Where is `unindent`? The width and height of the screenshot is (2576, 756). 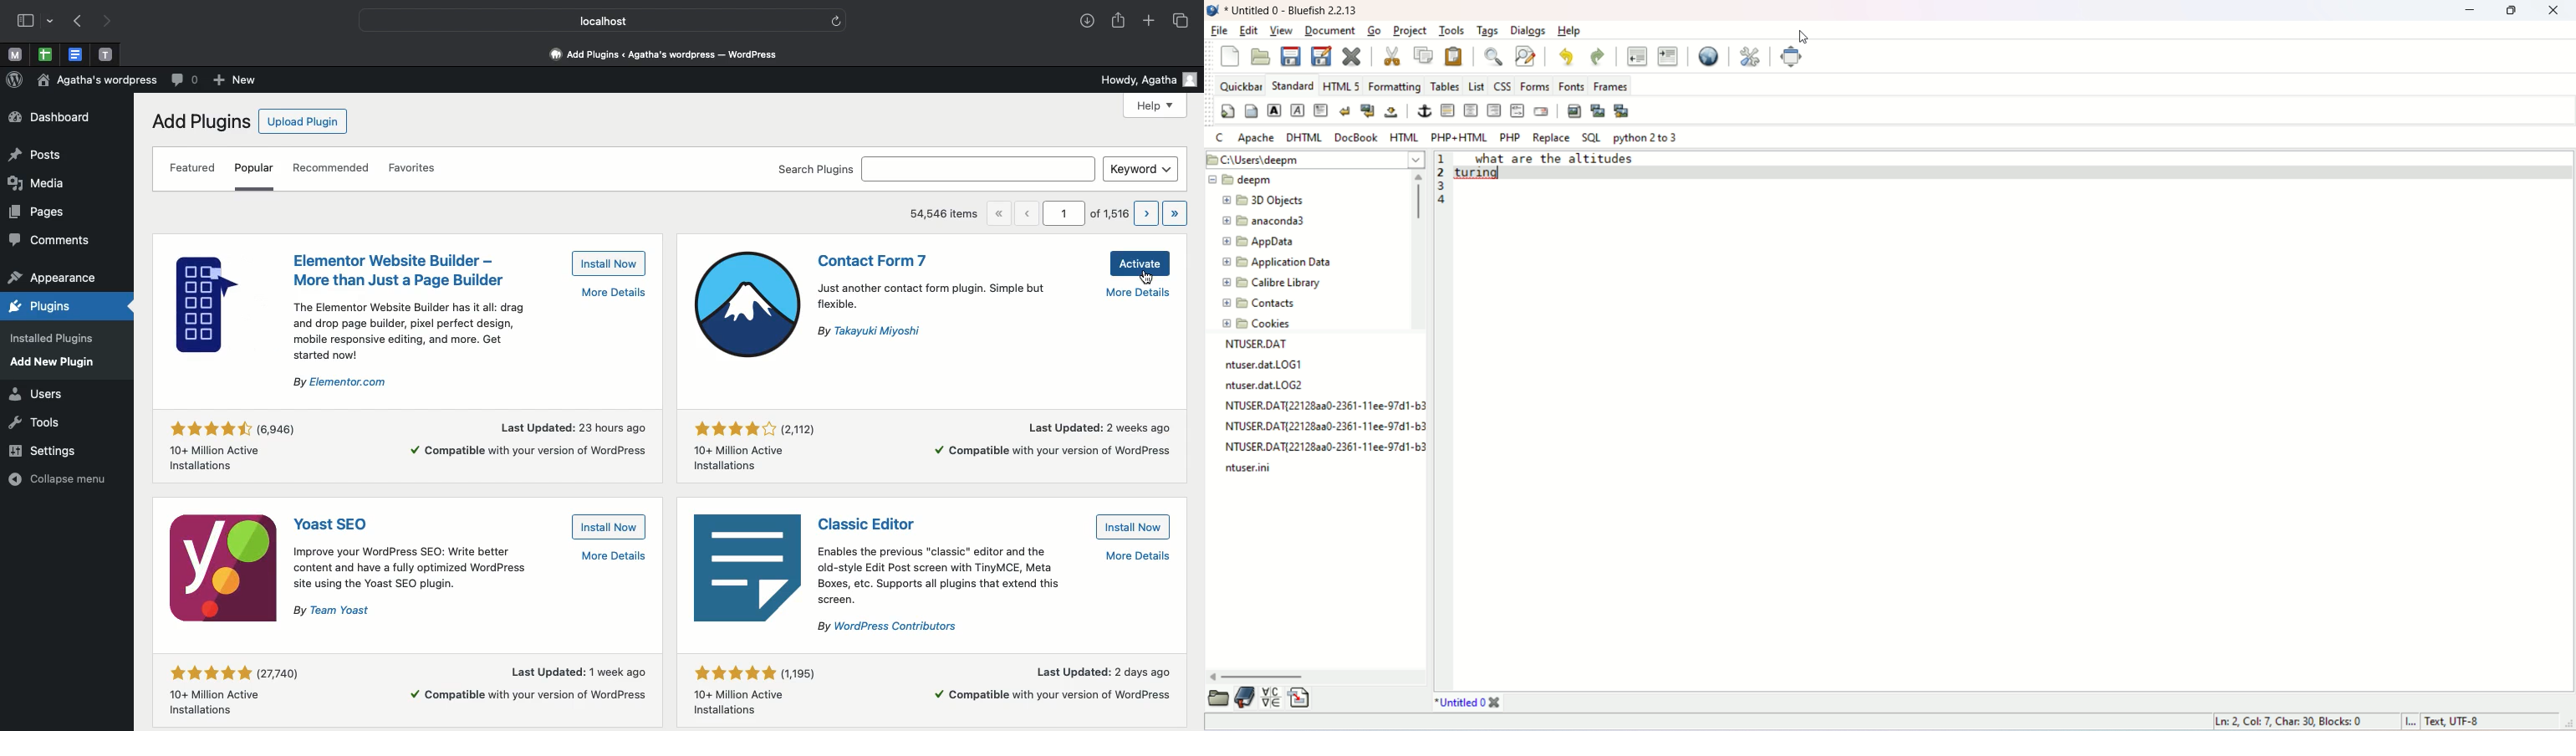
unindent is located at coordinates (1639, 56).